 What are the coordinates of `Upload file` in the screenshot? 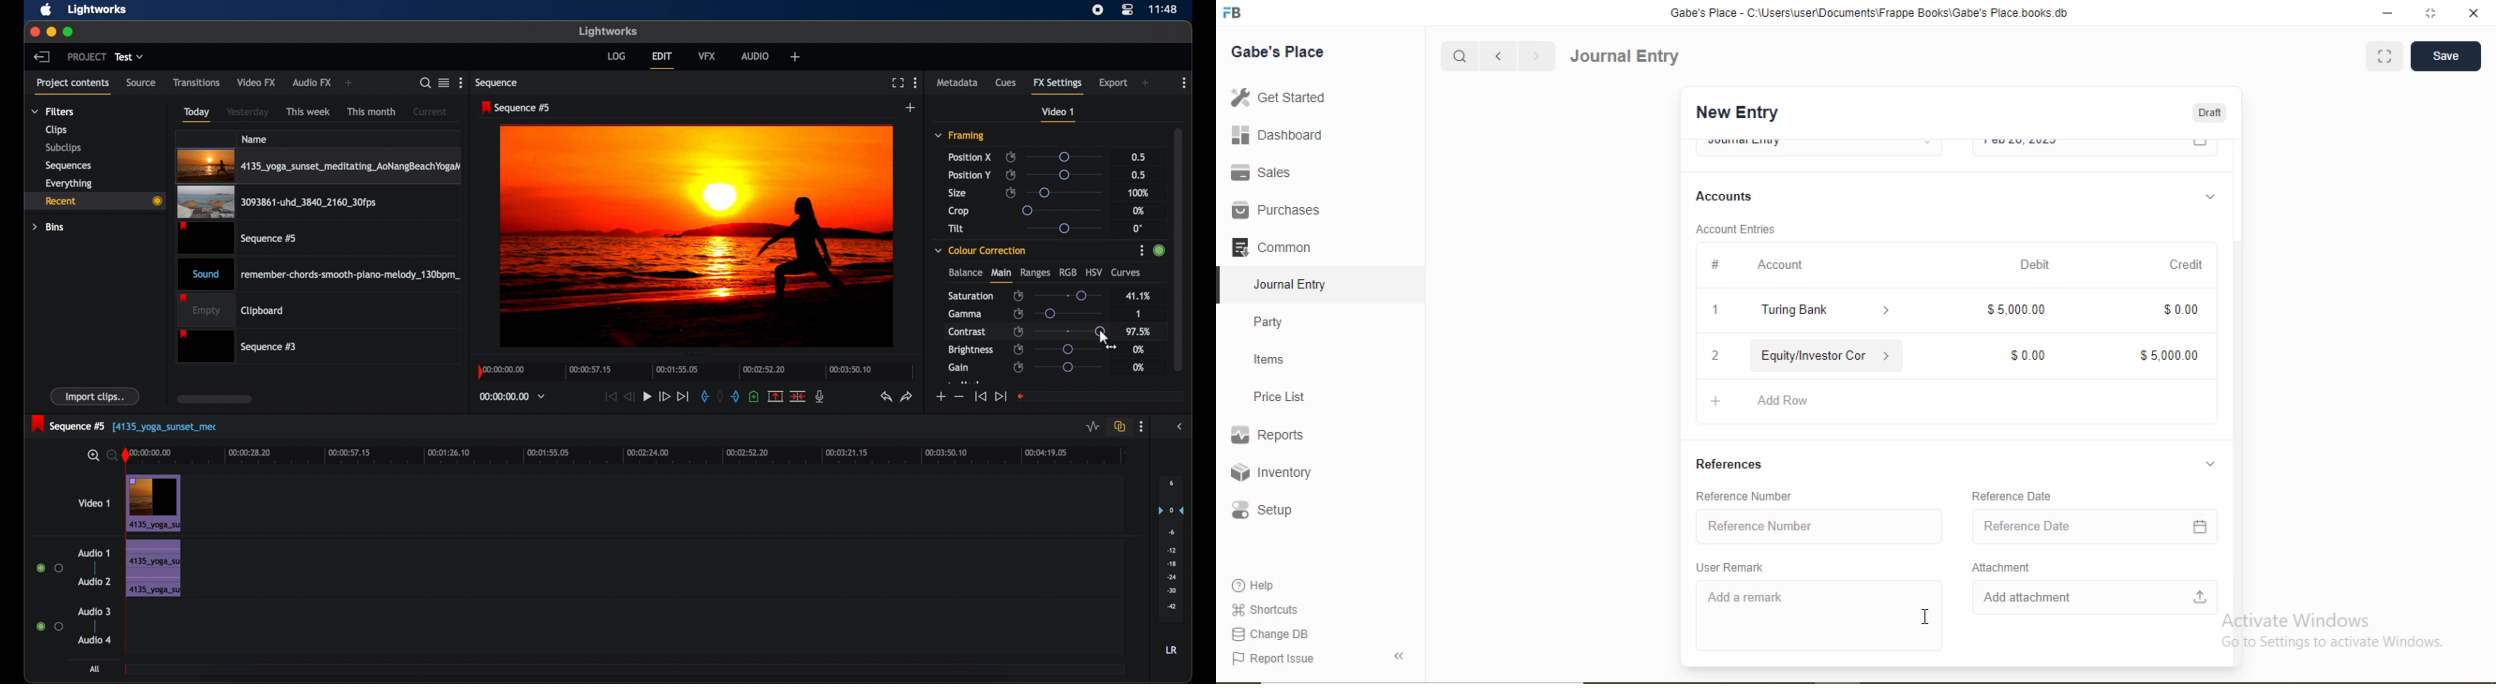 It's located at (2201, 596).